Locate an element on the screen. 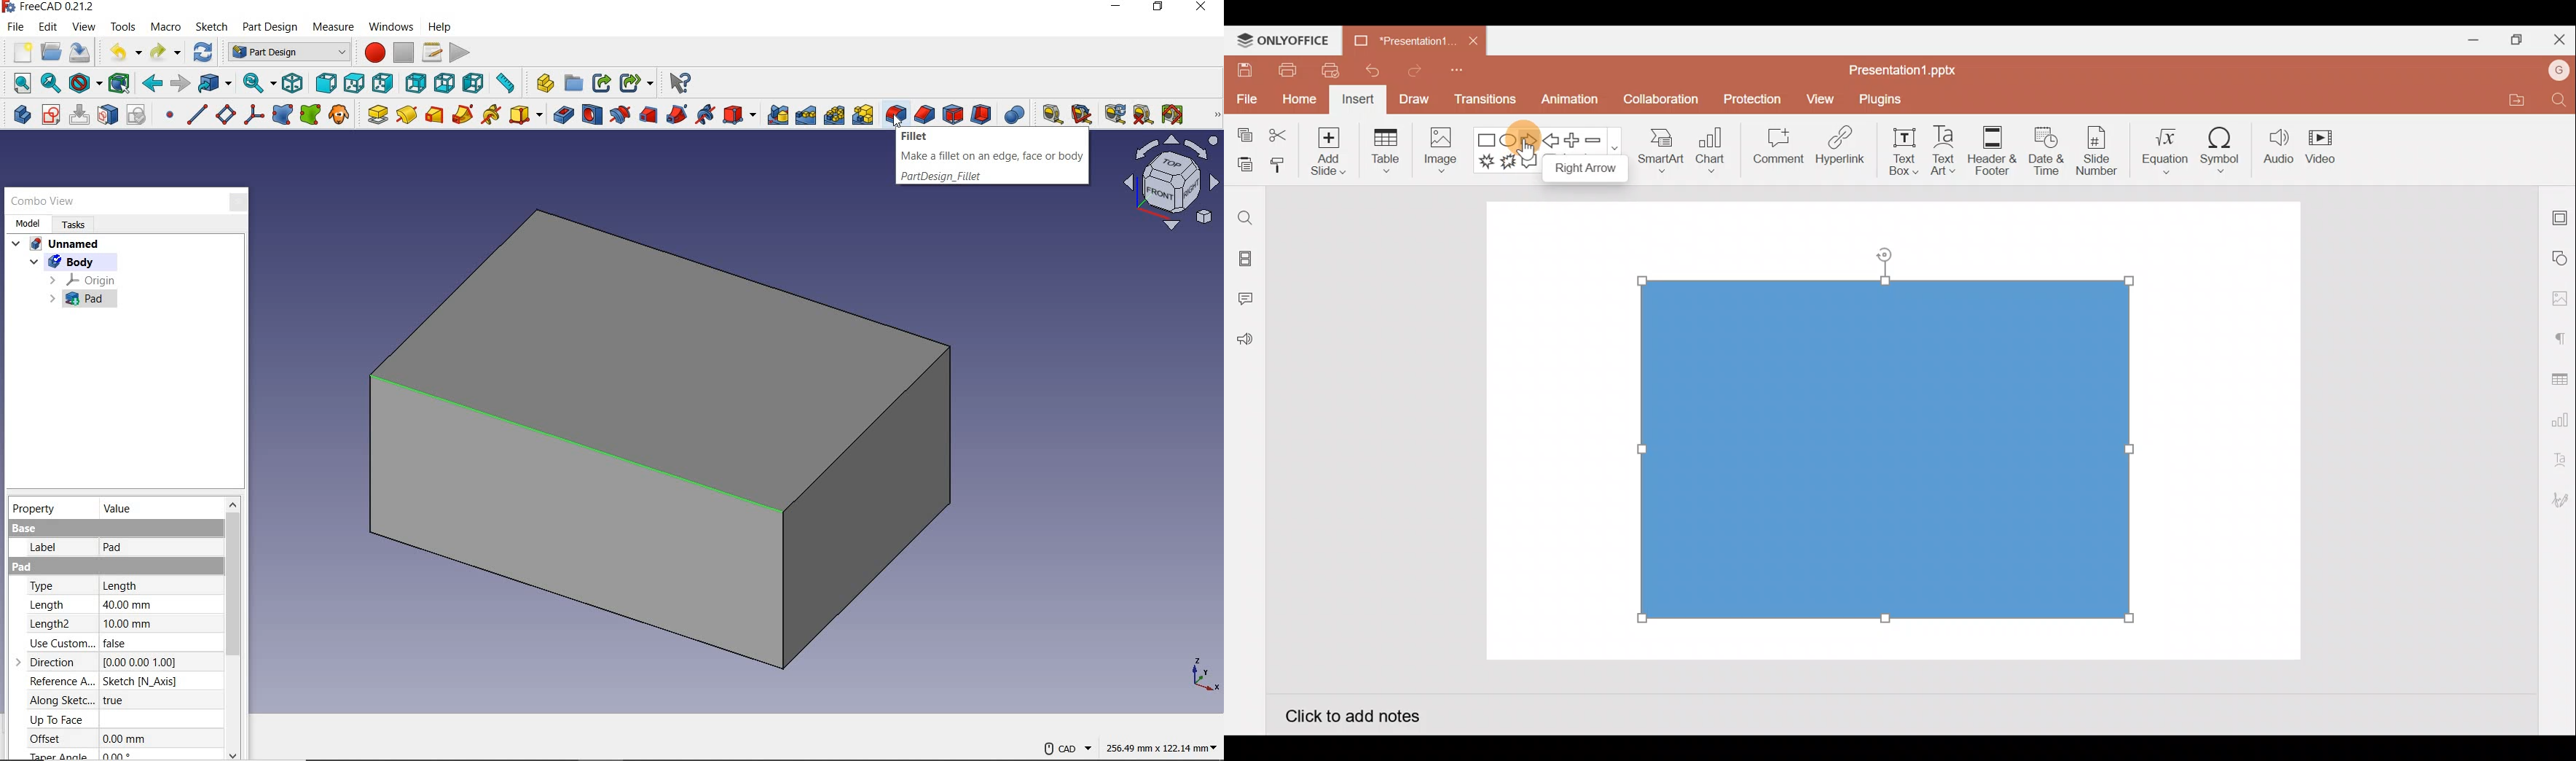 This screenshot has width=2576, height=784. View is located at coordinates (1822, 96).